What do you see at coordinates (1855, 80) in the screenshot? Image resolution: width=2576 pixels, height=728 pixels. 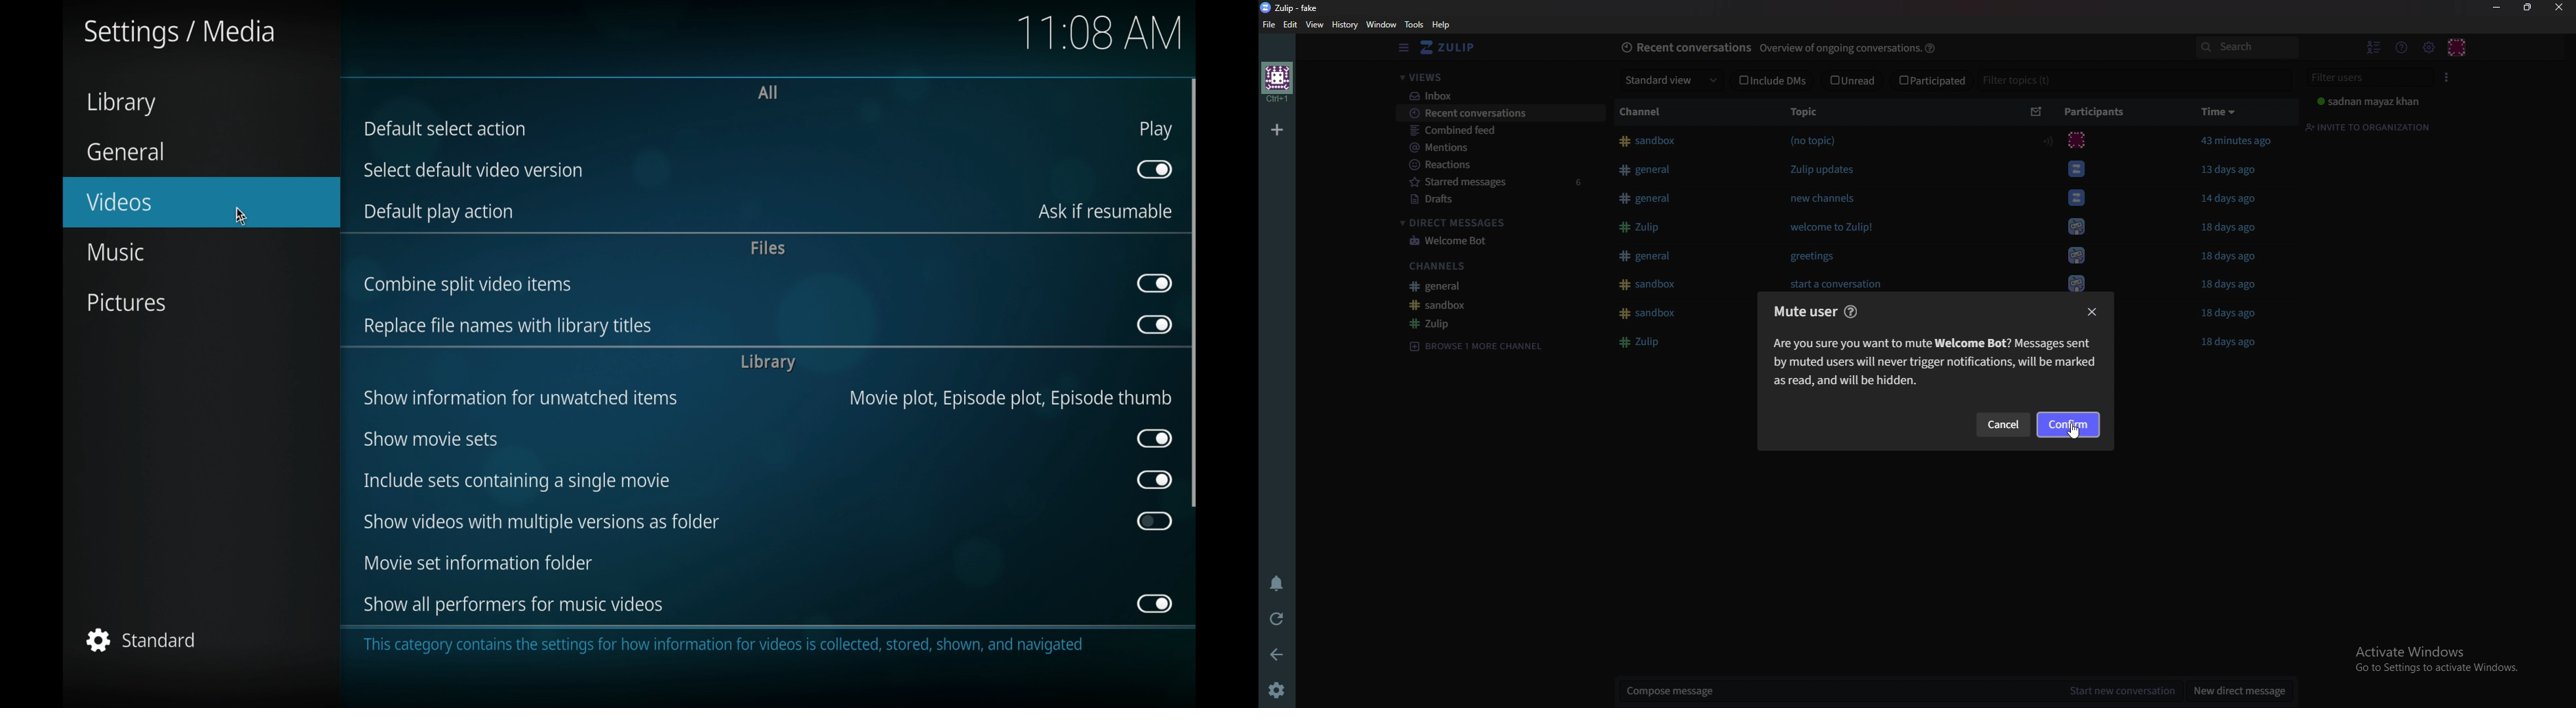 I see `unread` at bounding box center [1855, 80].